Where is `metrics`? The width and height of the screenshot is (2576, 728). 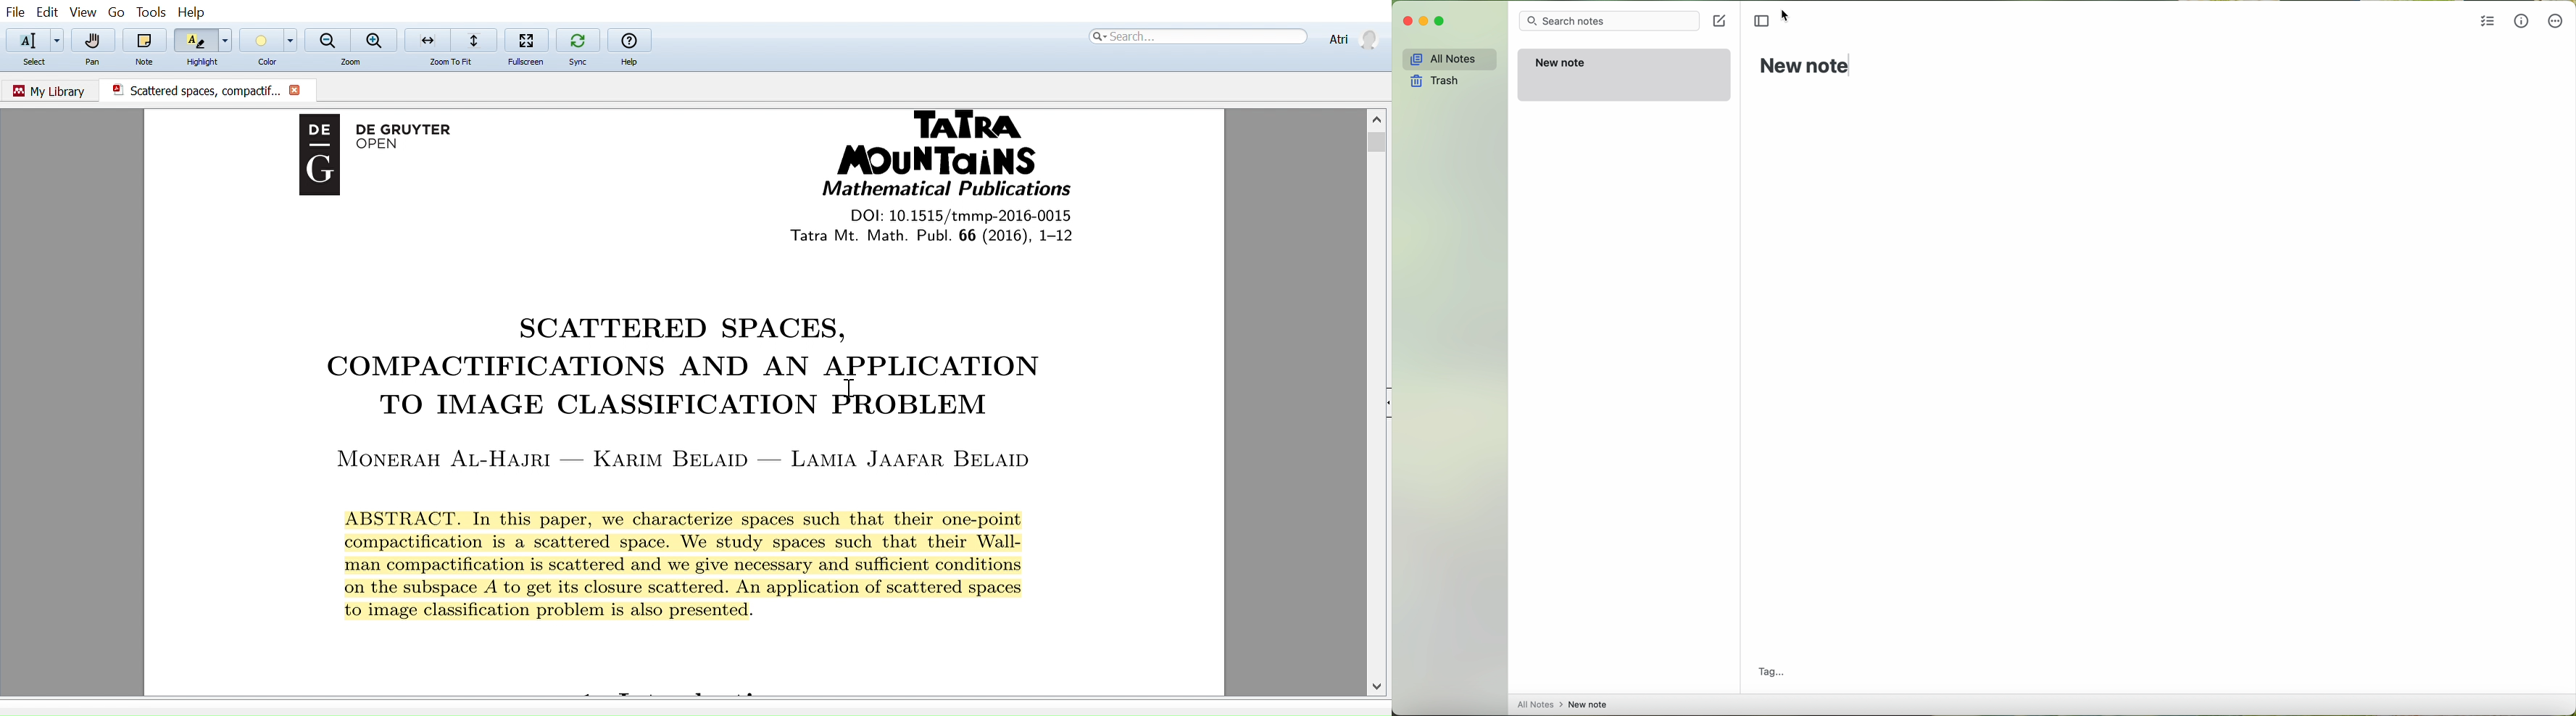
metrics is located at coordinates (2523, 24).